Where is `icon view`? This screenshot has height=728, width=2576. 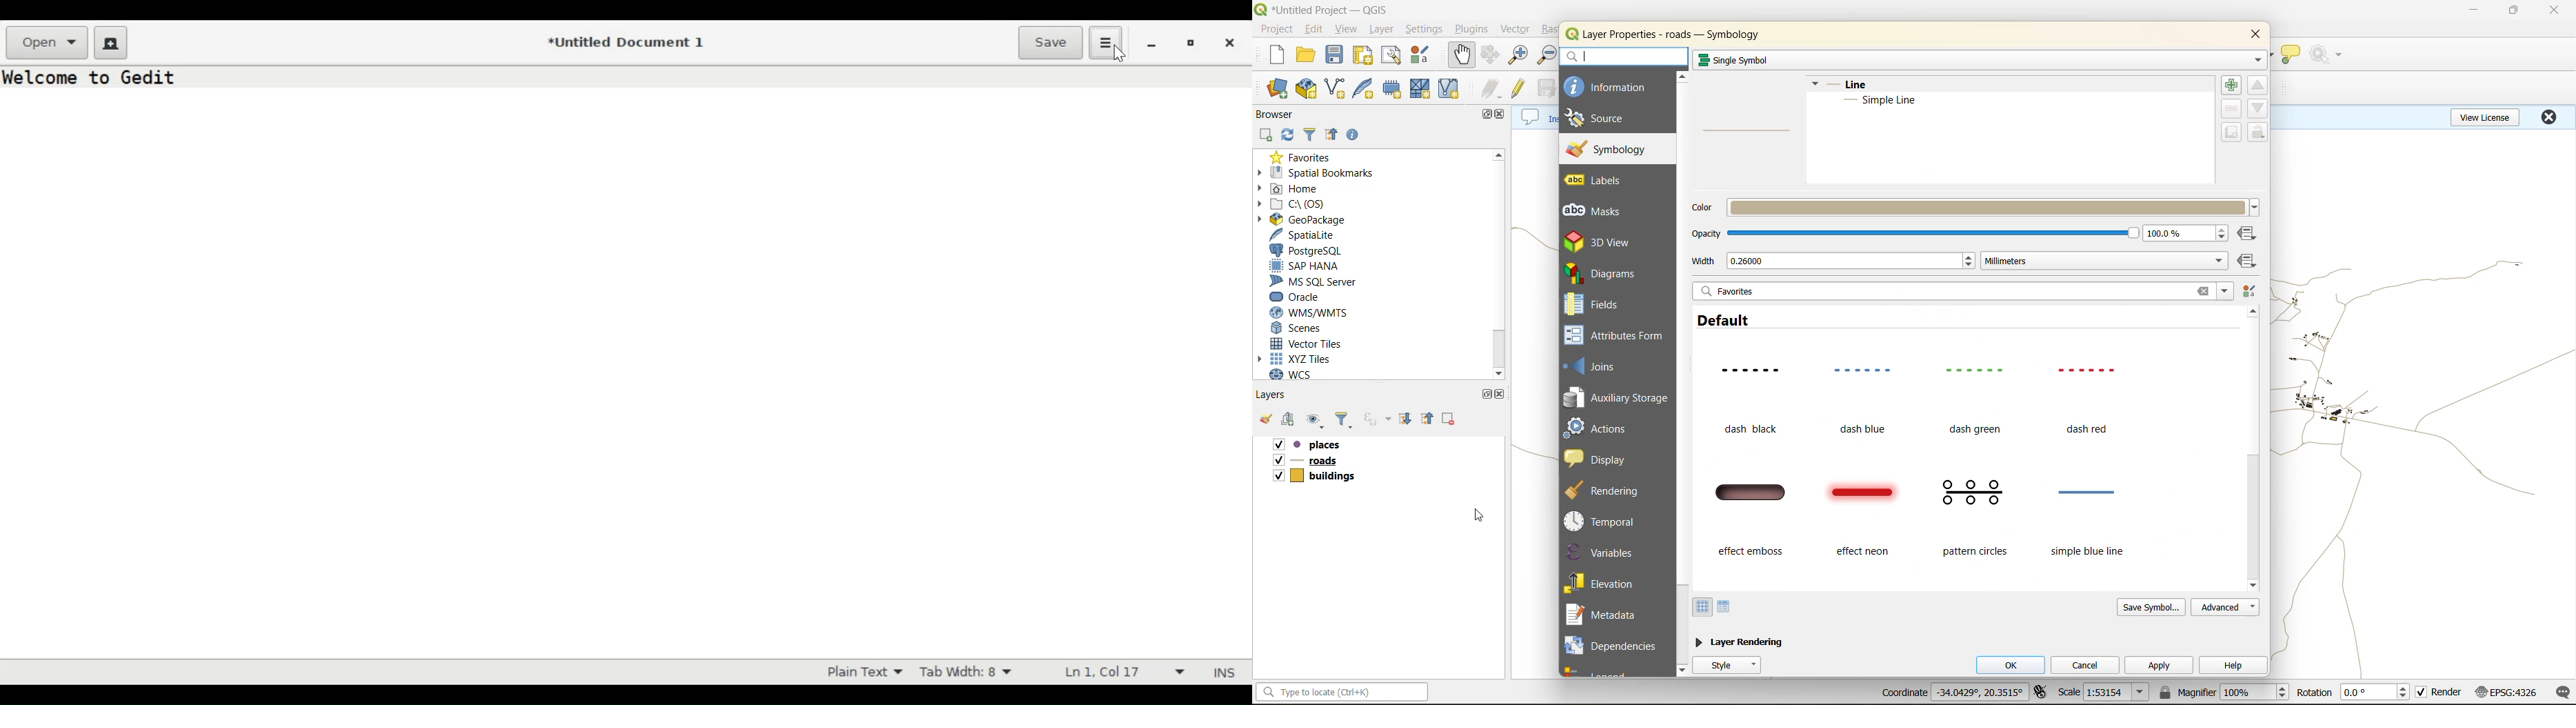 icon view is located at coordinates (1702, 608).